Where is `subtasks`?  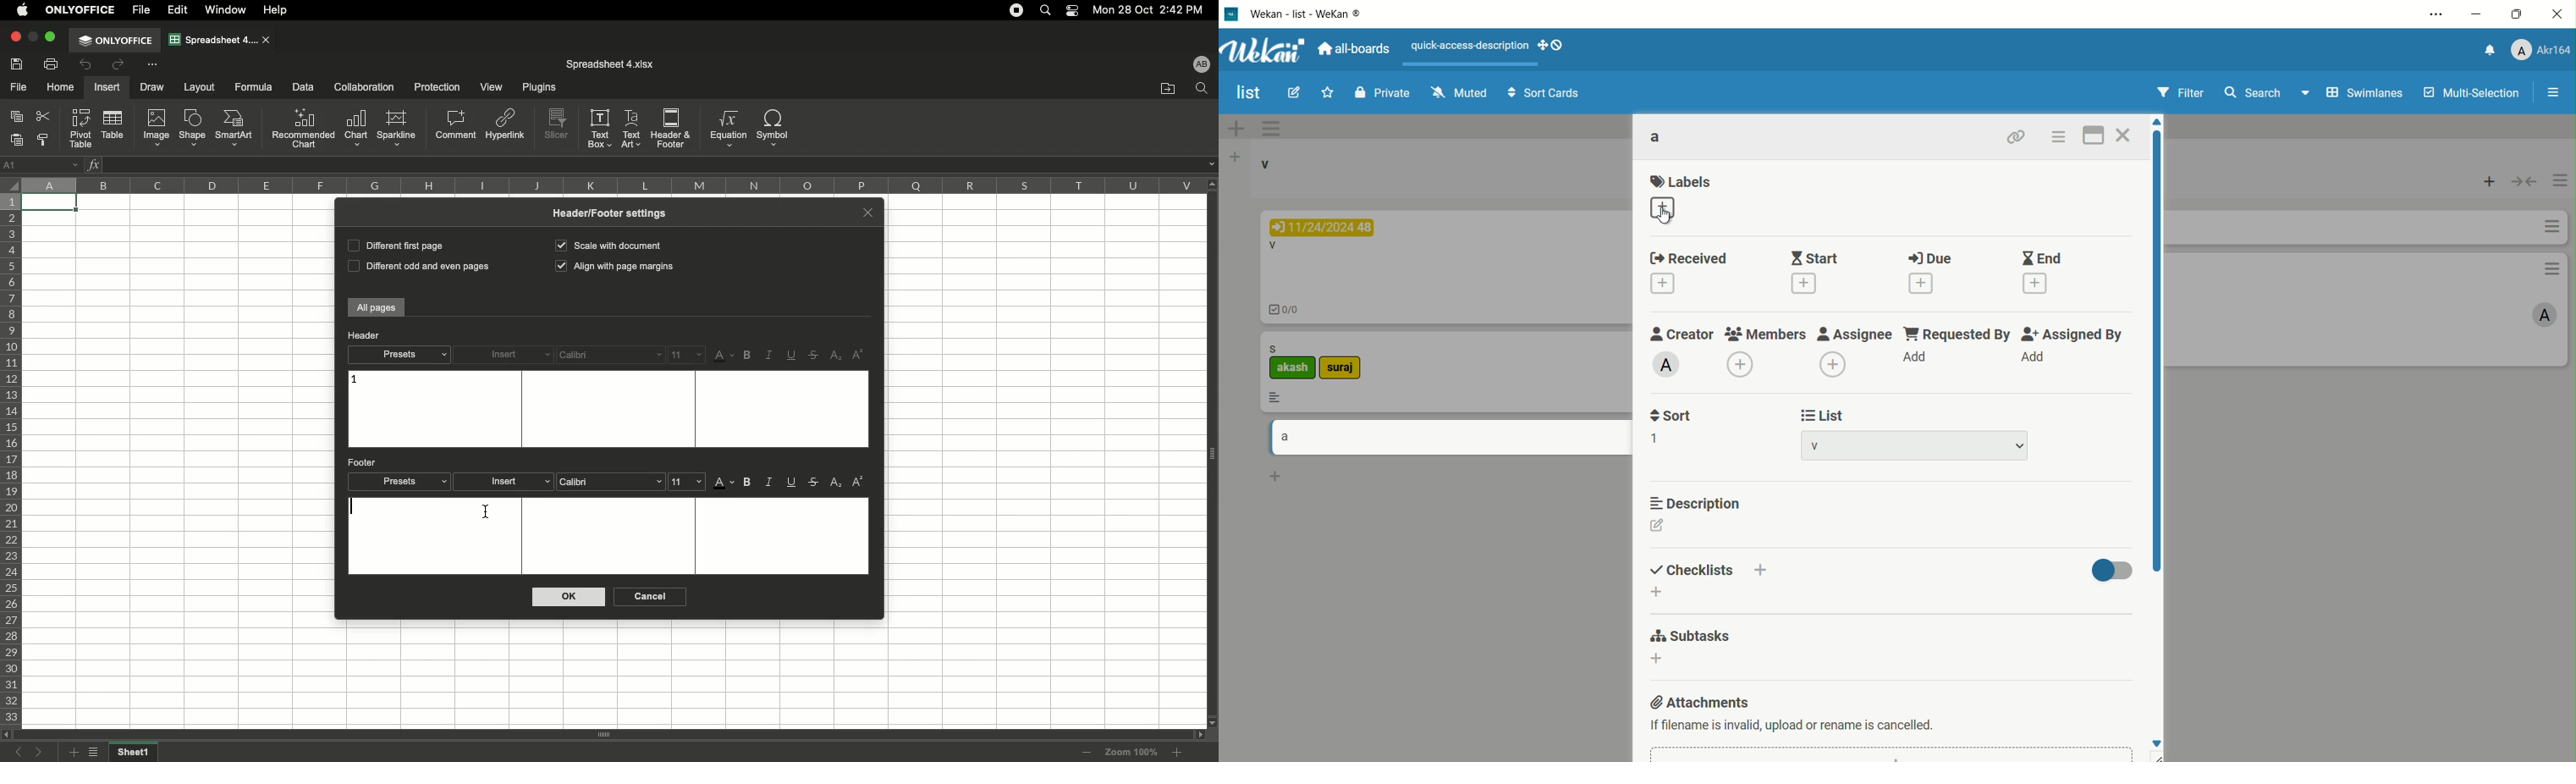 subtasks is located at coordinates (1690, 635).